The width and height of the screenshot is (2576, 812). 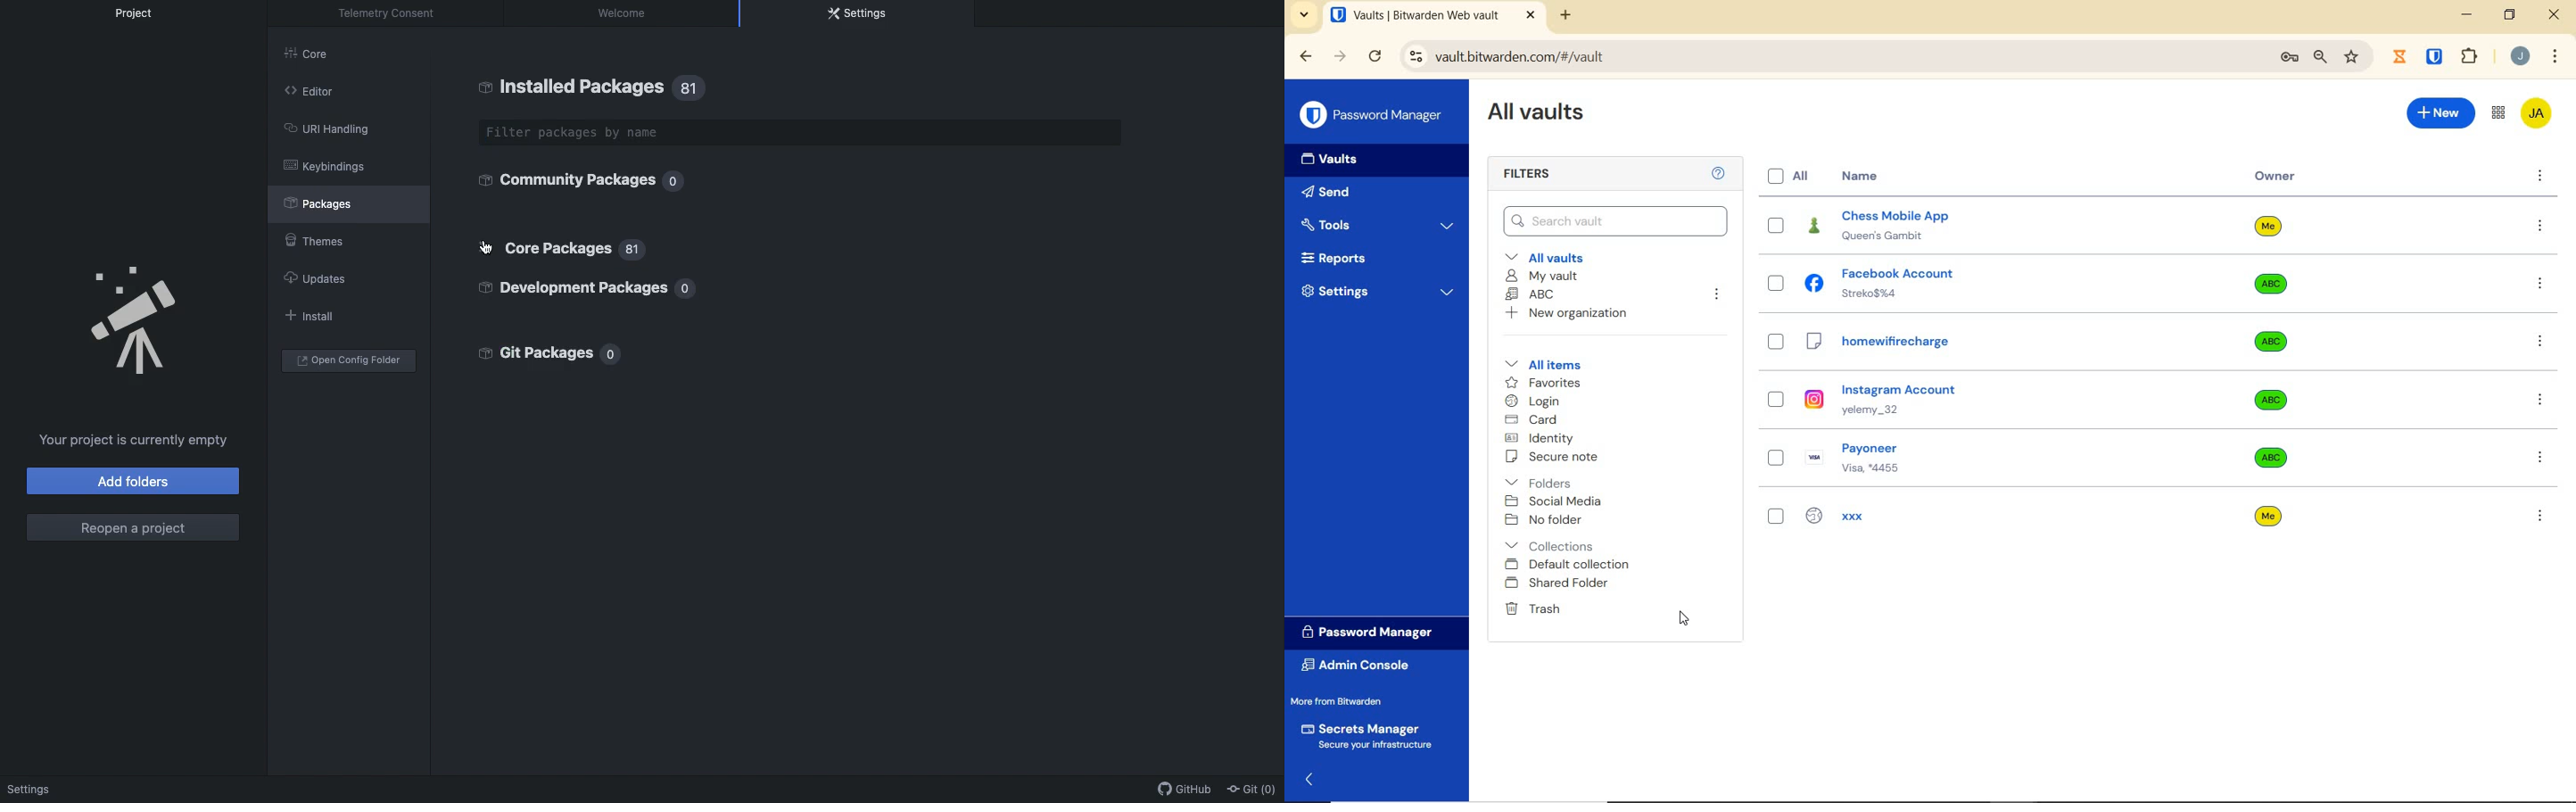 What do you see at coordinates (2498, 112) in the screenshot?
I see `toggle between admin console and password manager` at bounding box center [2498, 112].